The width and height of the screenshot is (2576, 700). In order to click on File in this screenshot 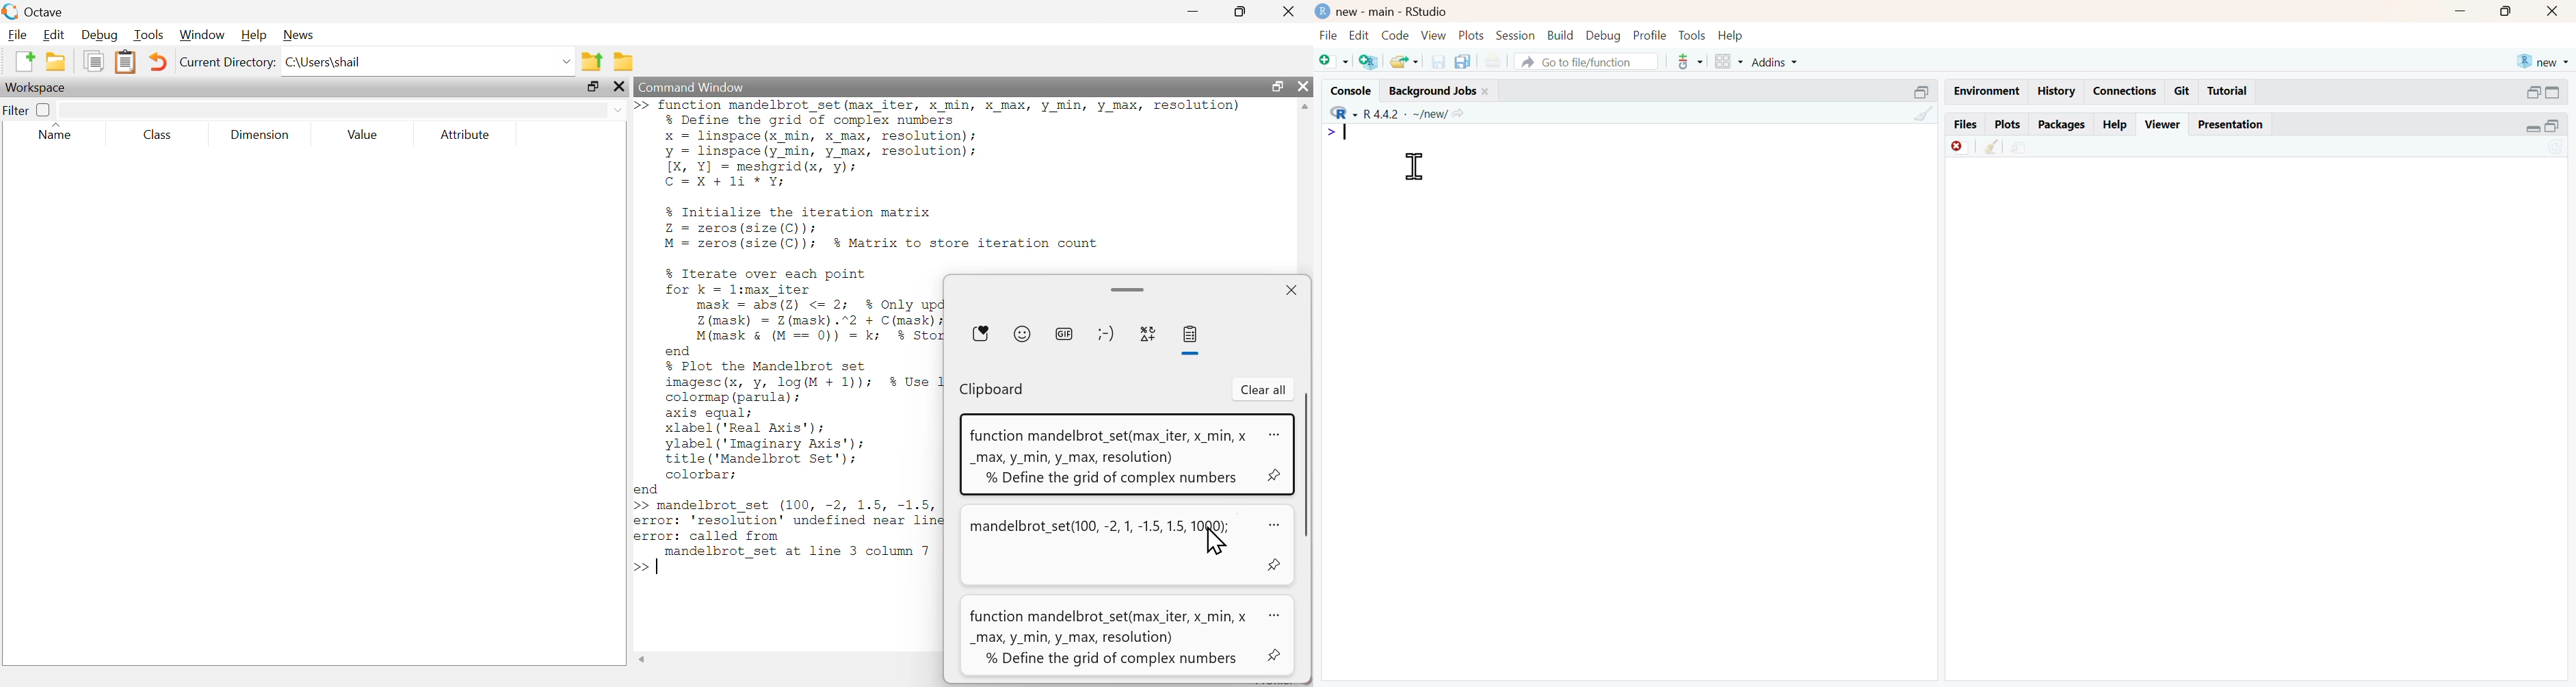, I will do `click(15, 34)`.